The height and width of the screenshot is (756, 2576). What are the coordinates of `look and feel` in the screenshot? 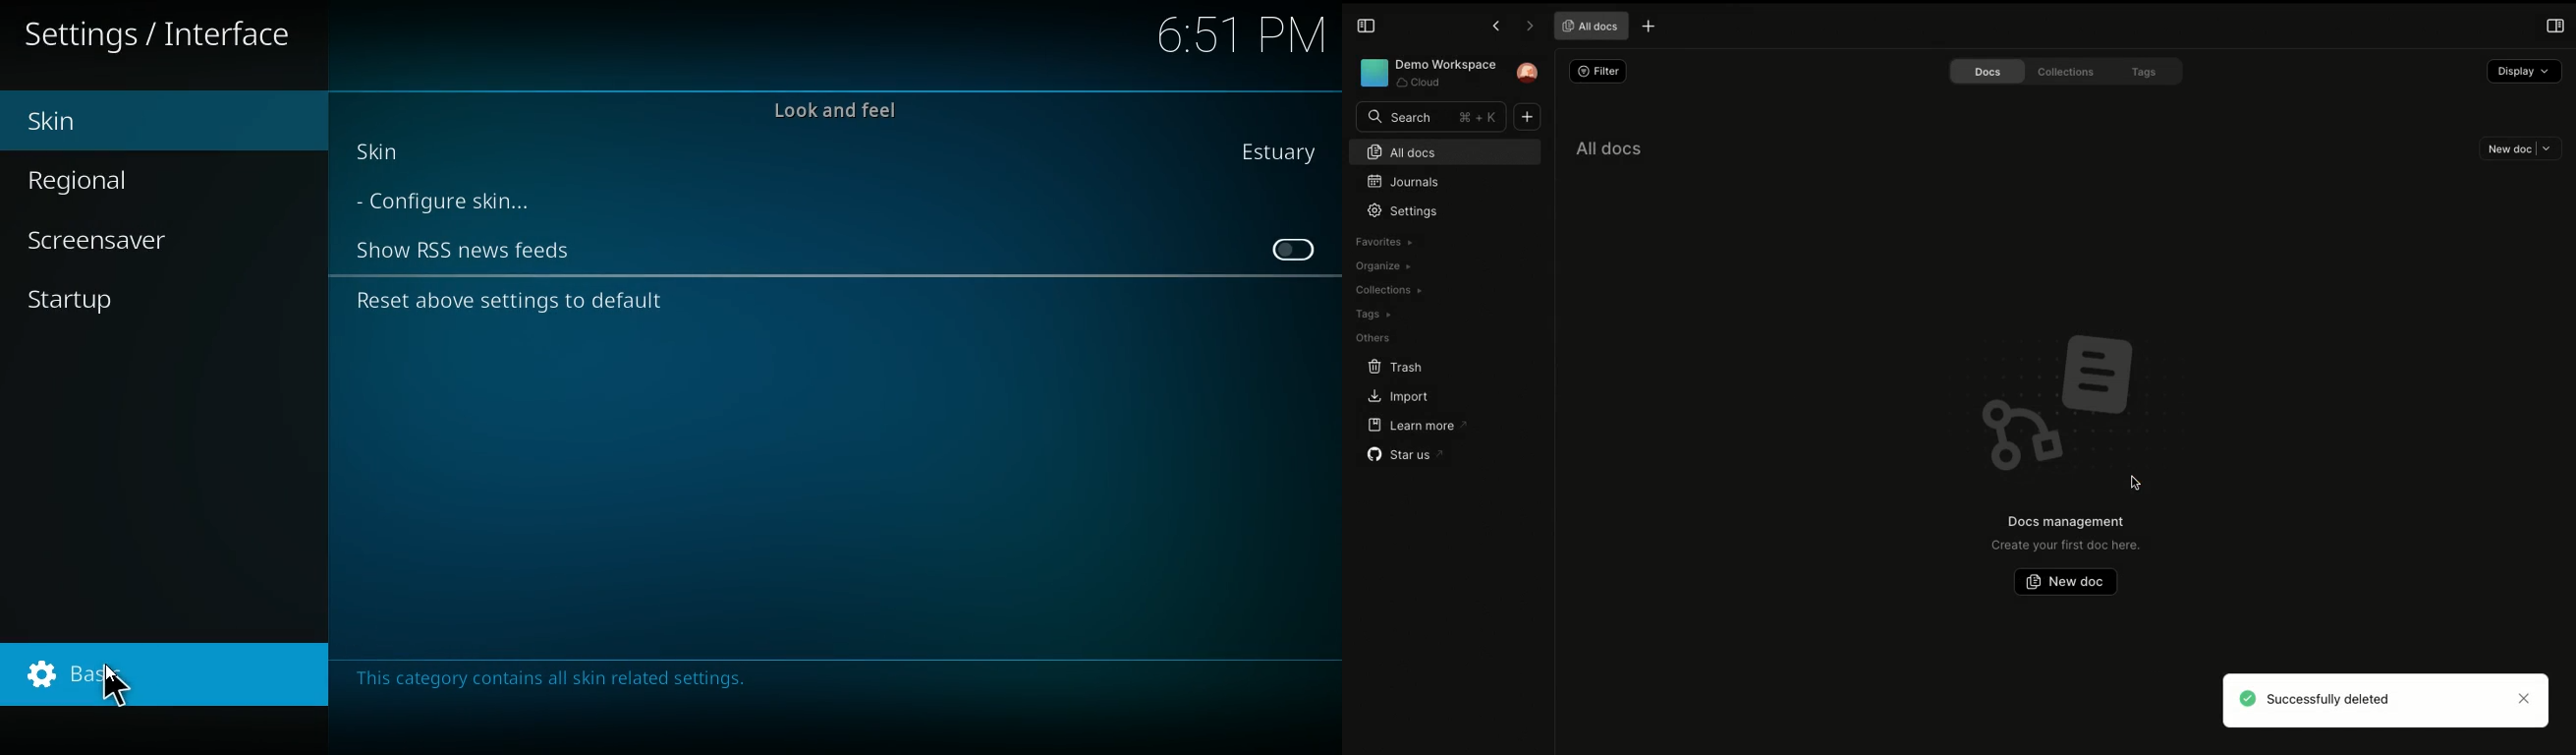 It's located at (840, 110).